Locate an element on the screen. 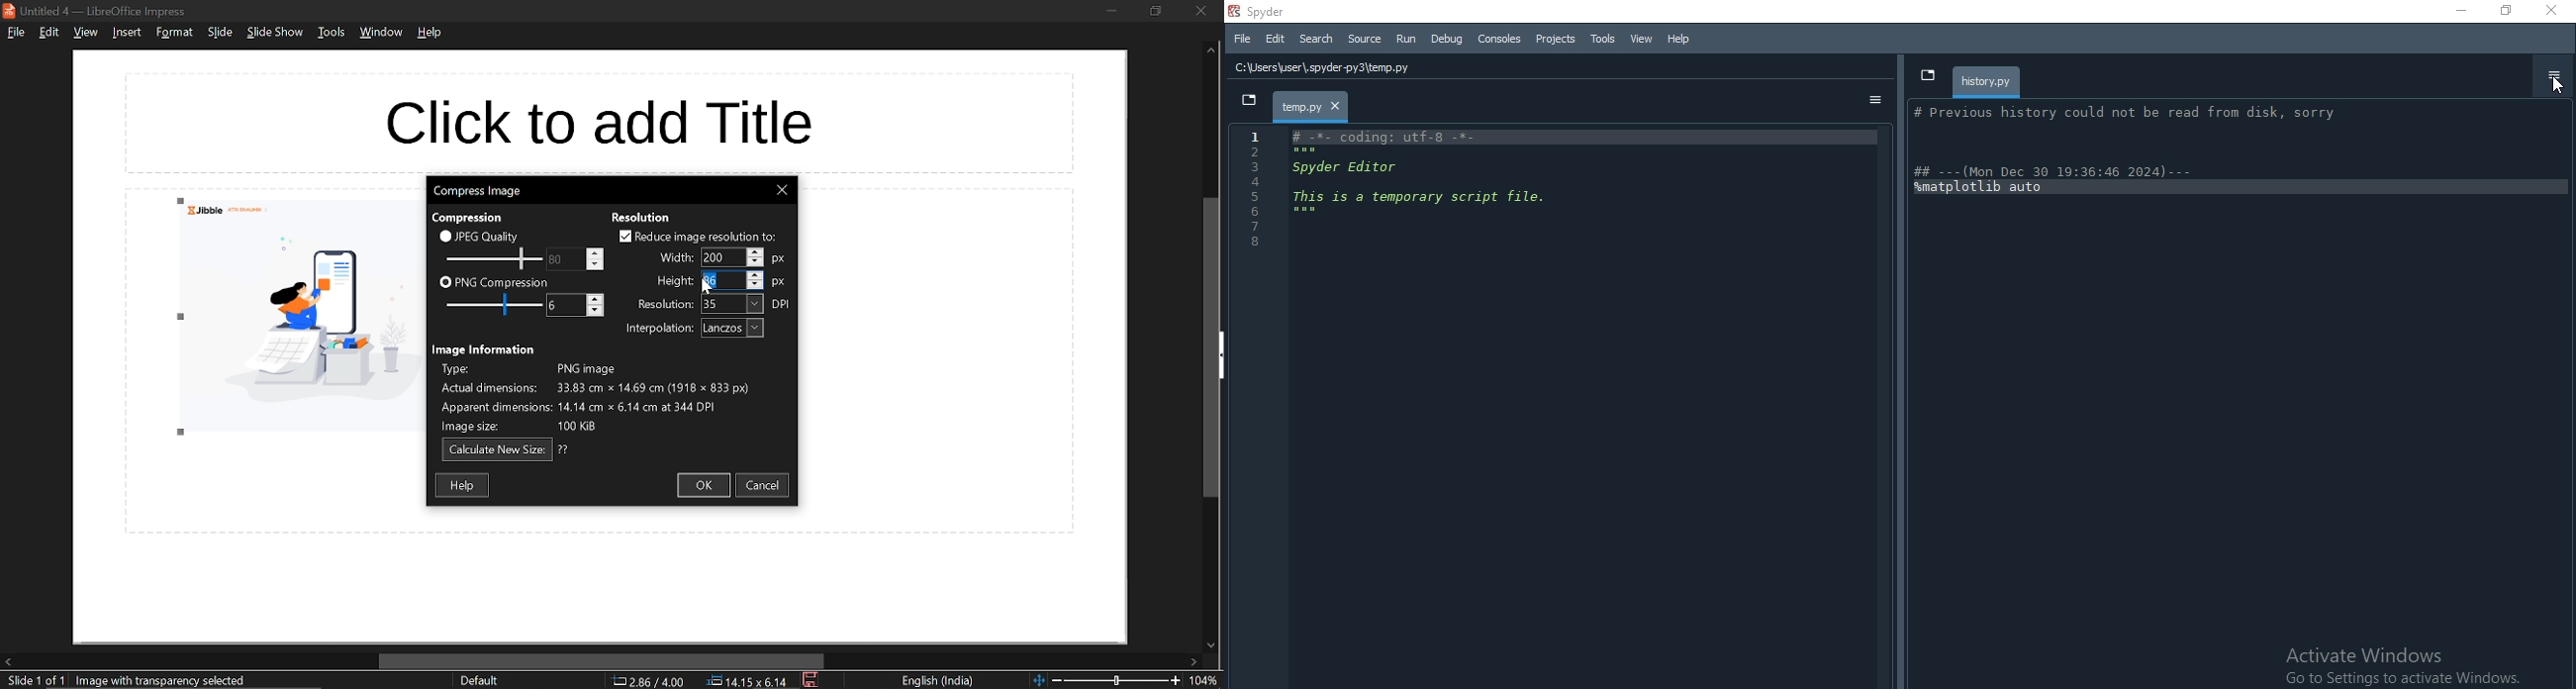 This screenshot has height=700, width=2576. tools is located at coordinates (331, 32).